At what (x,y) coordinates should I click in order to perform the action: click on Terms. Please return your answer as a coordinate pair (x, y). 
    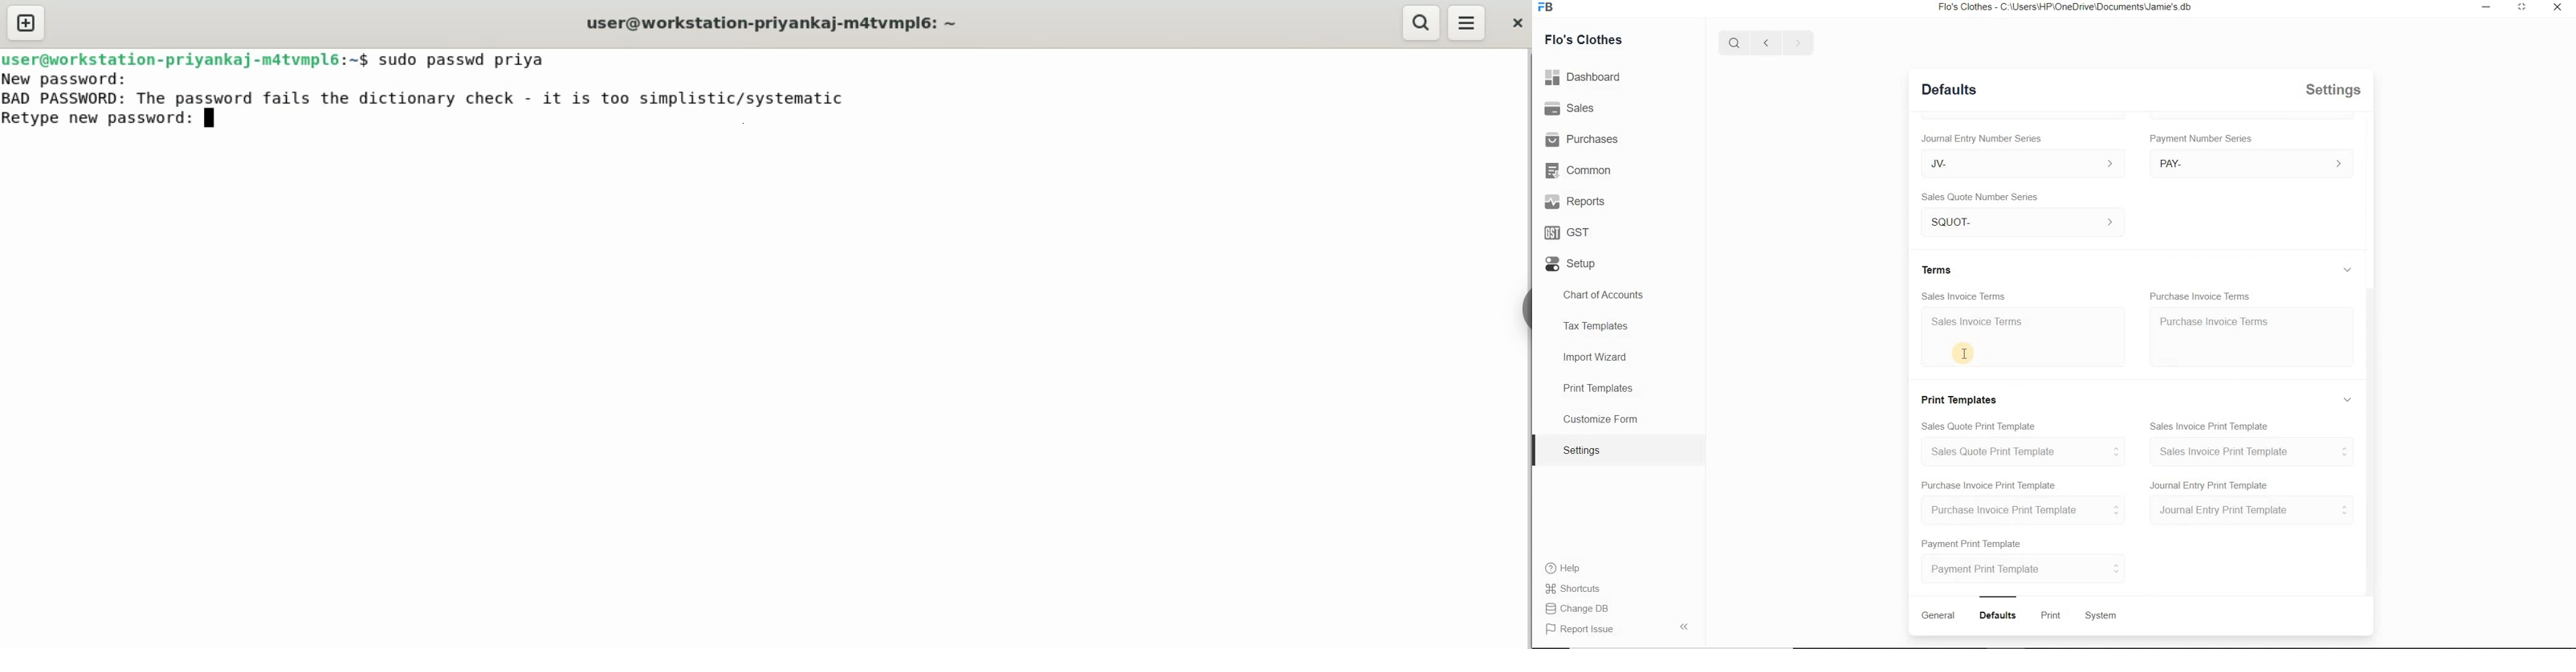
    Looking at the image, I should click on (1937, 269).